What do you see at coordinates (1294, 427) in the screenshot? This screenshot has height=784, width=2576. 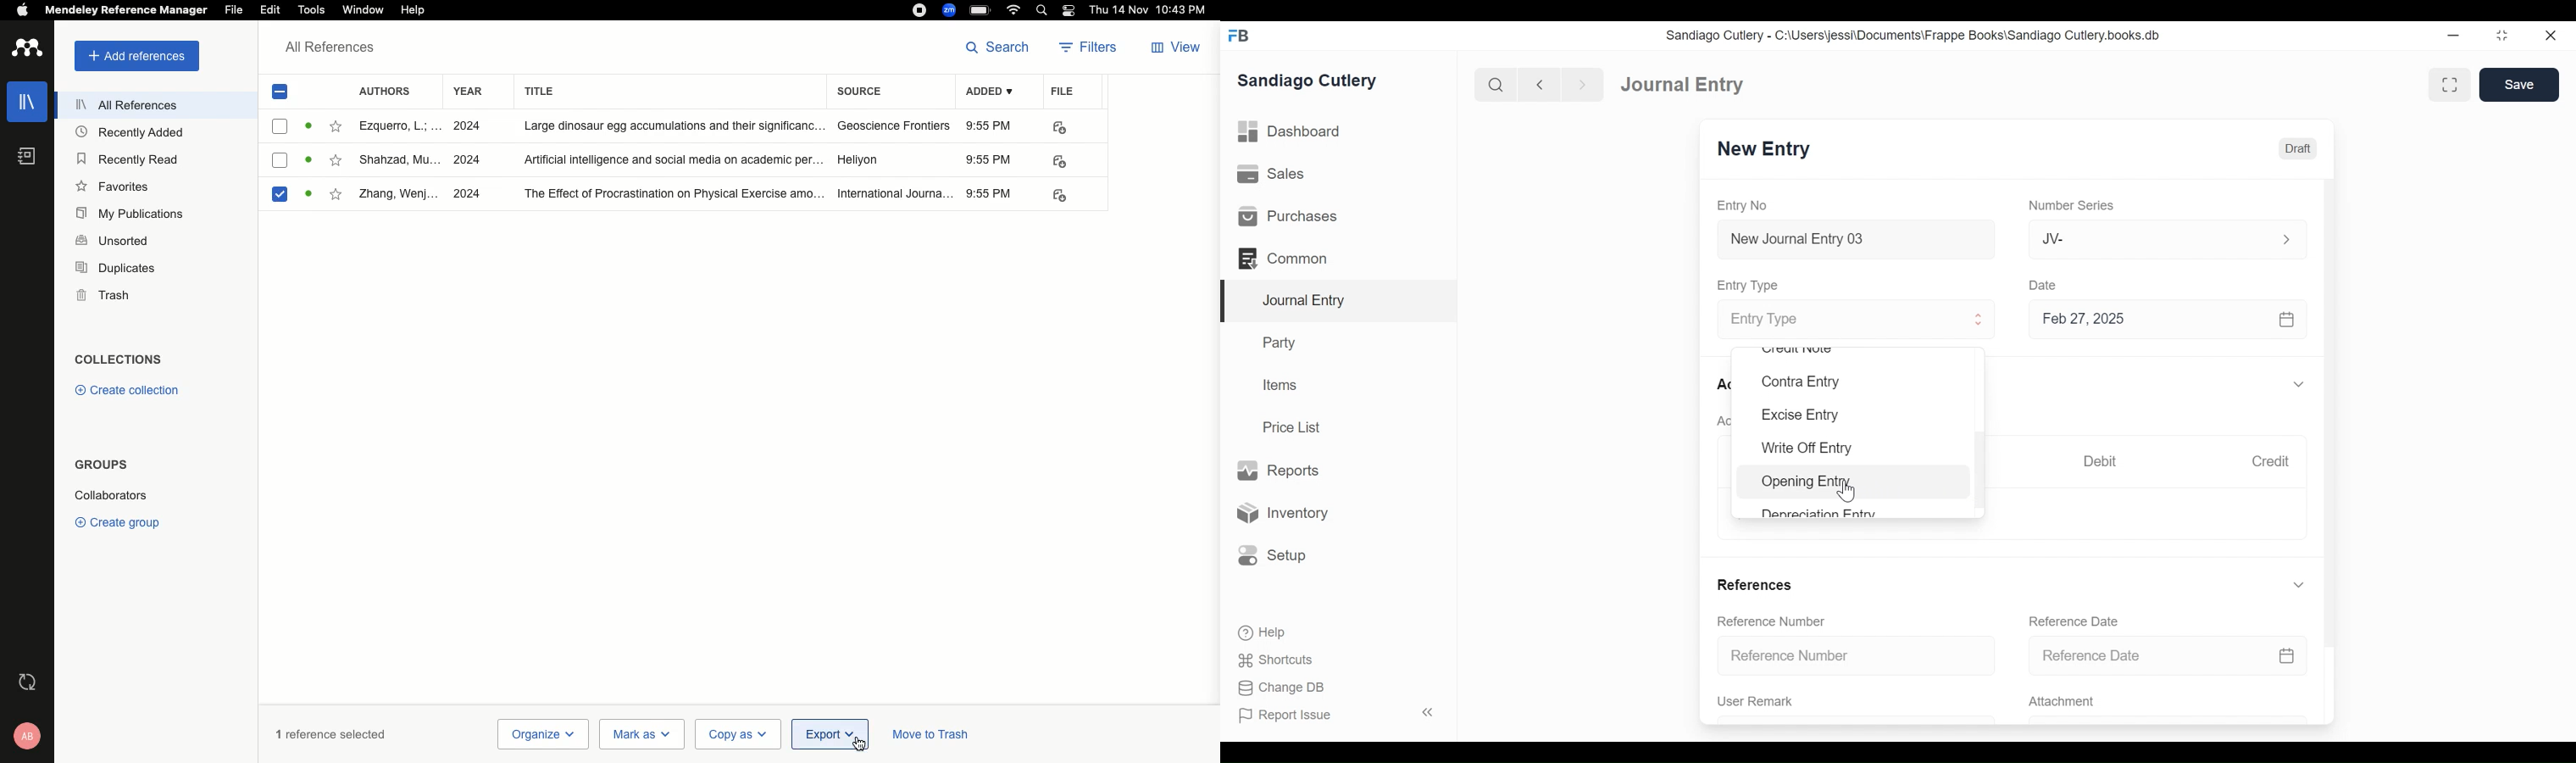 I see `Price List` at bounding box center [1294, 427].